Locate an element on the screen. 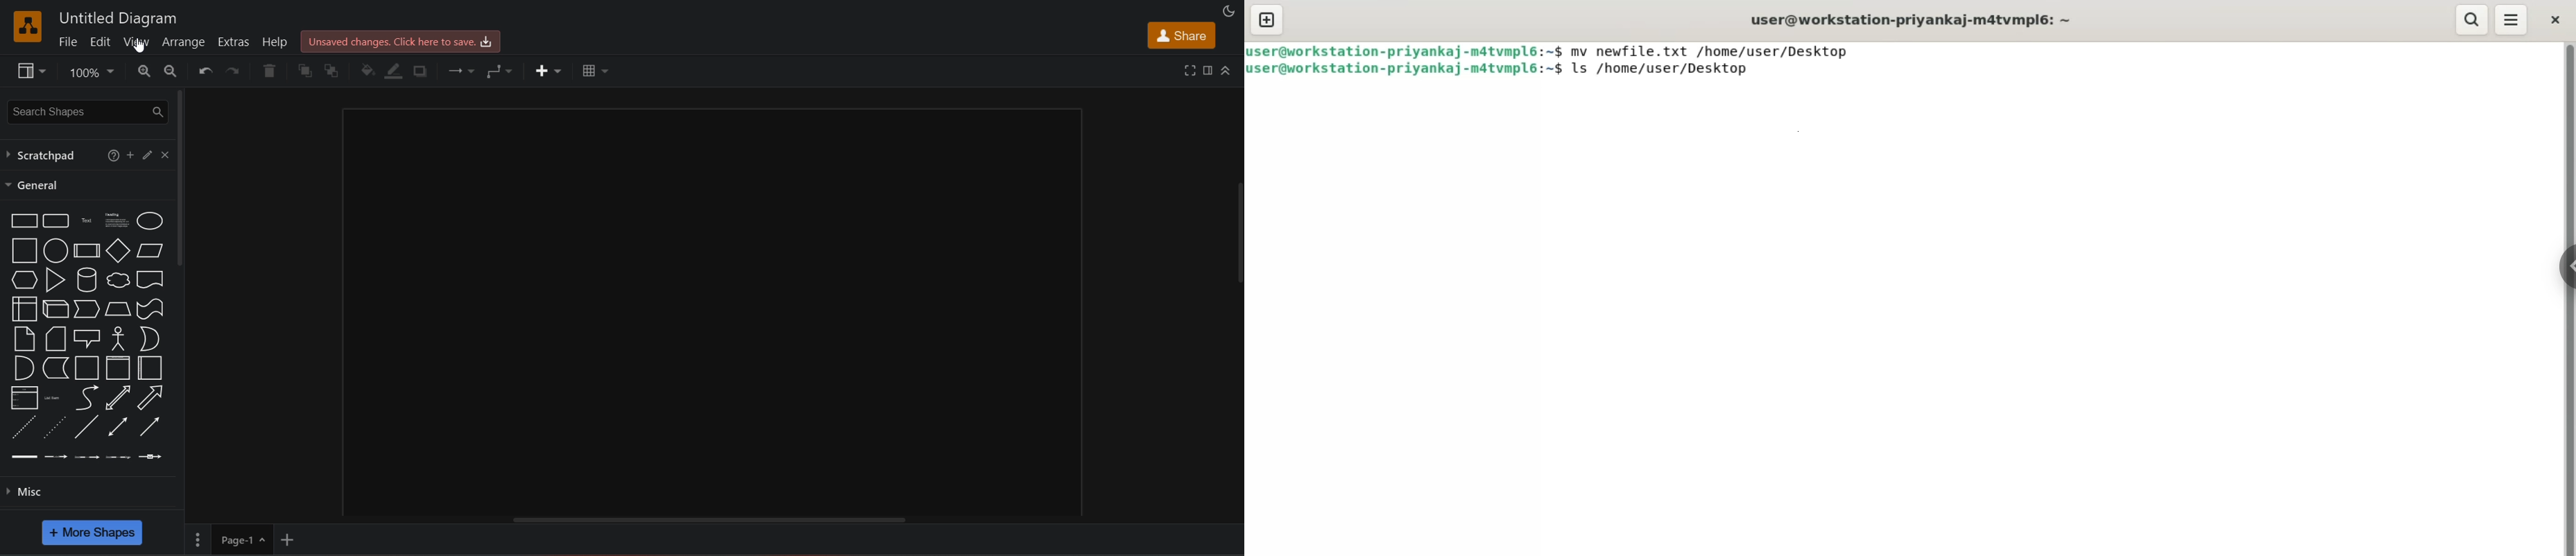 The height and width of the screenshot is (560, 2576). connector with lable is located at coordinates (55, 457).